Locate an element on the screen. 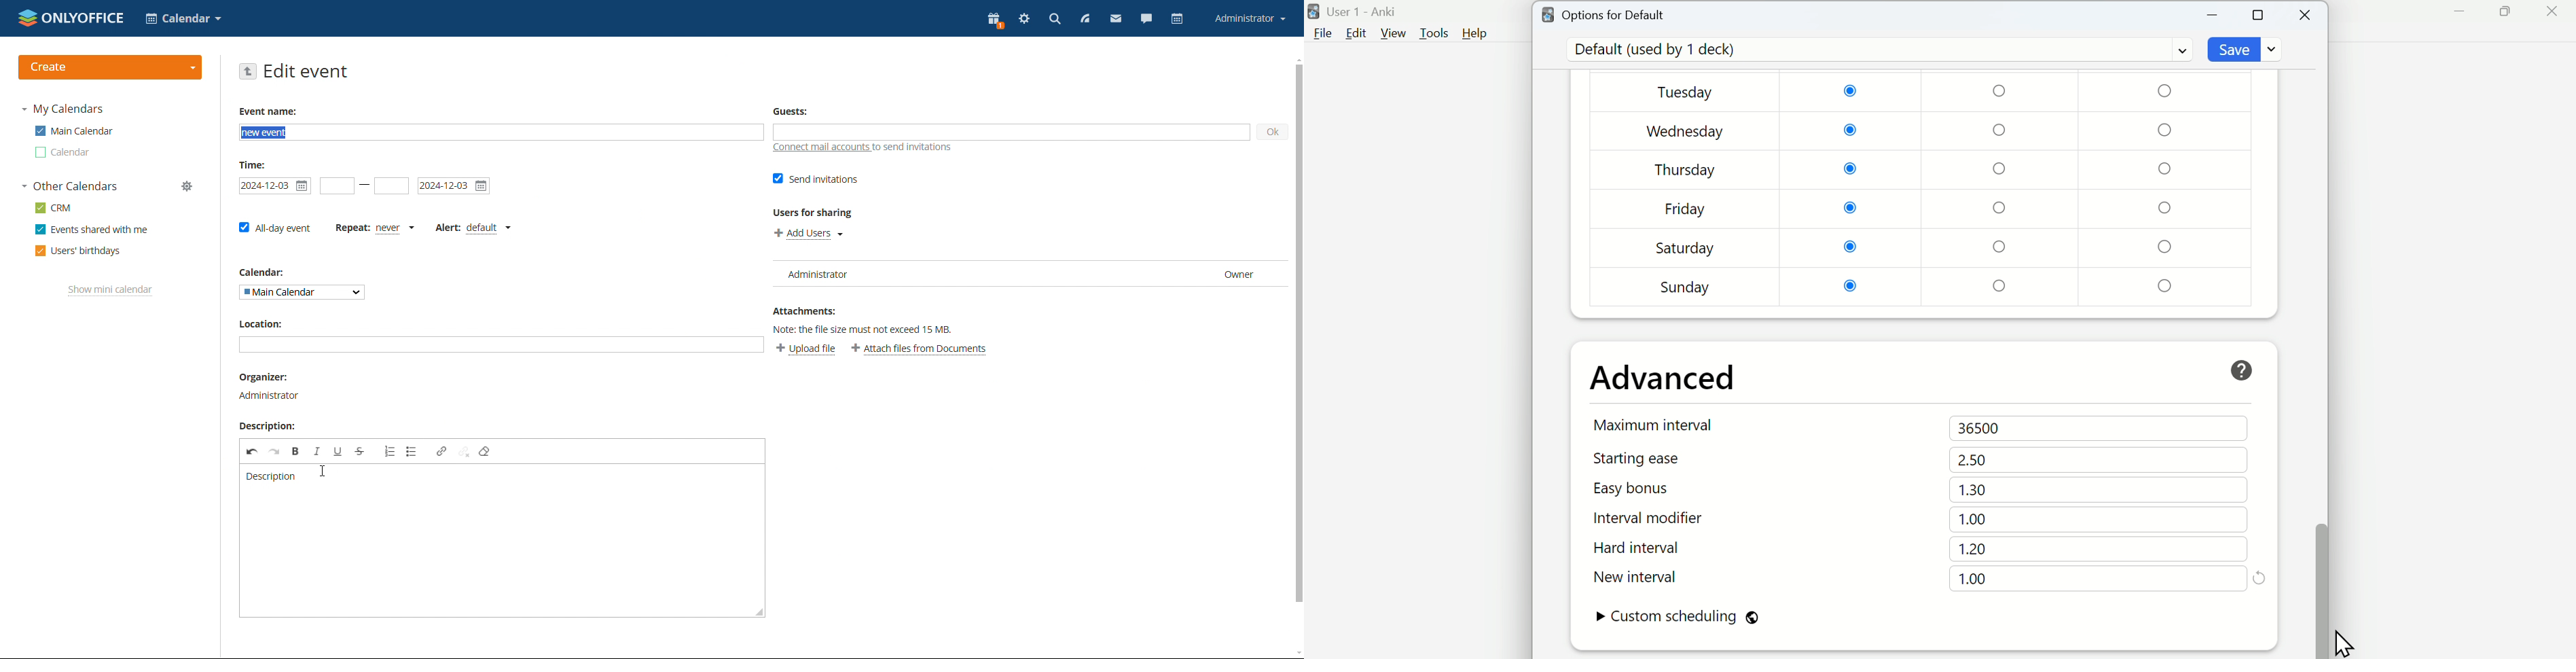 The height and width of the screenshot is (672, 2576). Custom scheduling is located at coordinates (1677, 618).